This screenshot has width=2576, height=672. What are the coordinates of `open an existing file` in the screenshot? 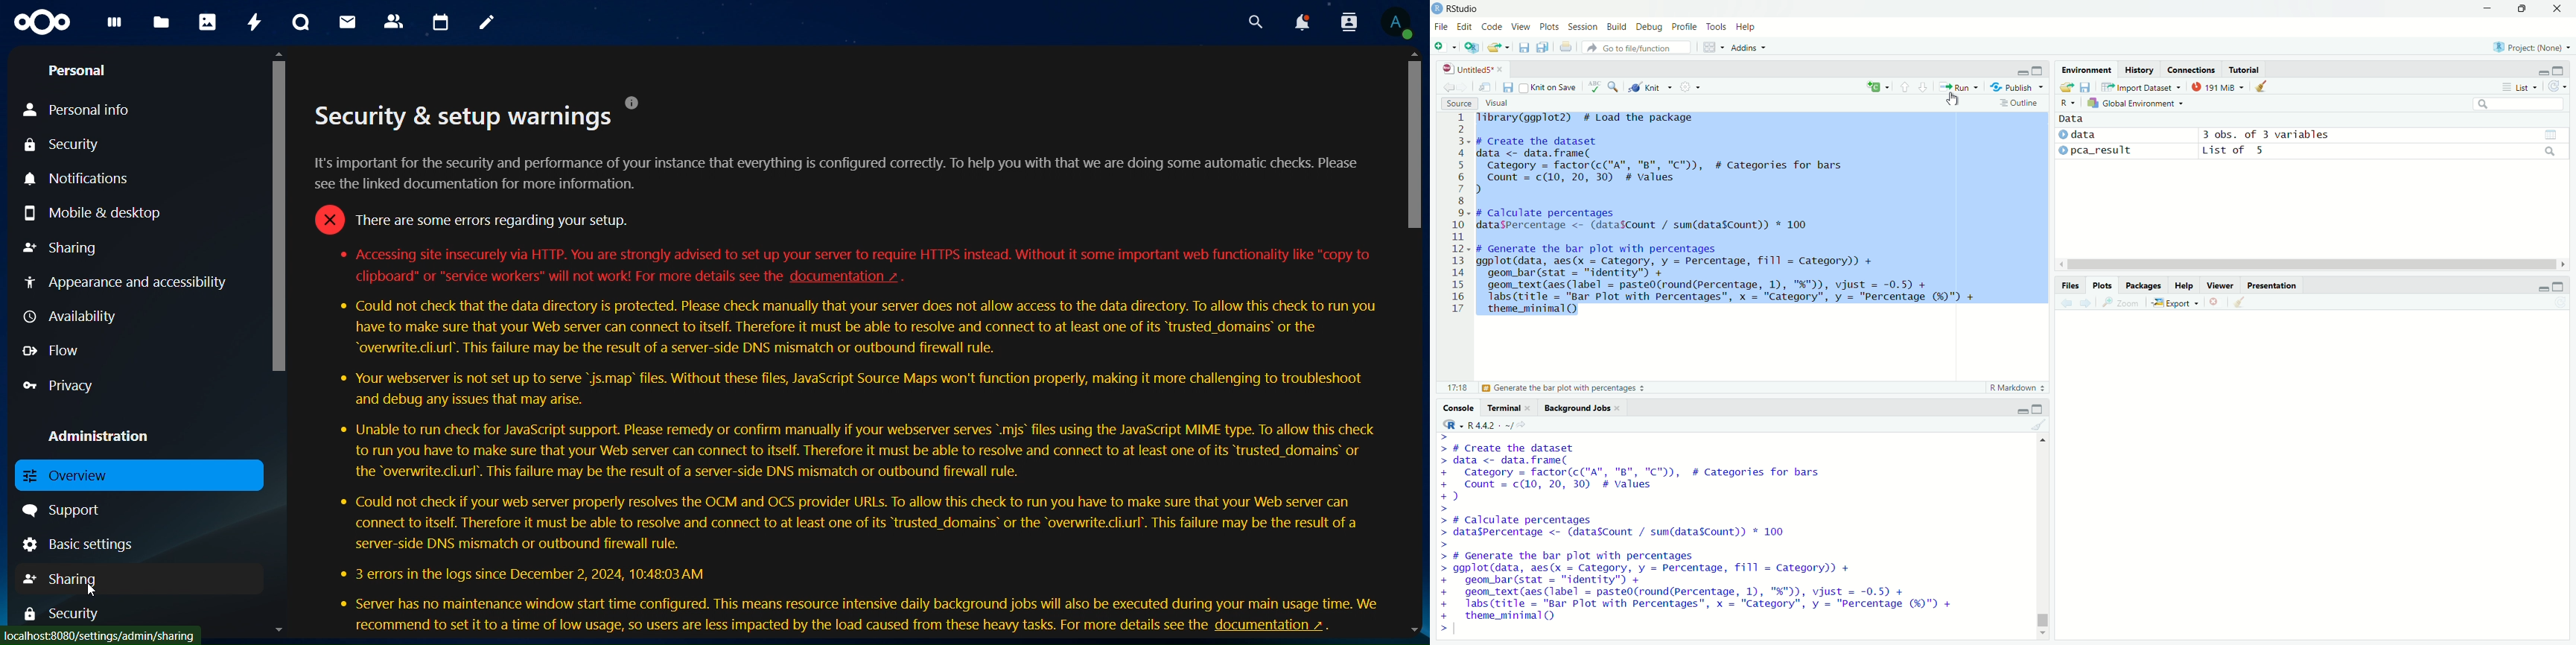 It's located at (1498, 47).